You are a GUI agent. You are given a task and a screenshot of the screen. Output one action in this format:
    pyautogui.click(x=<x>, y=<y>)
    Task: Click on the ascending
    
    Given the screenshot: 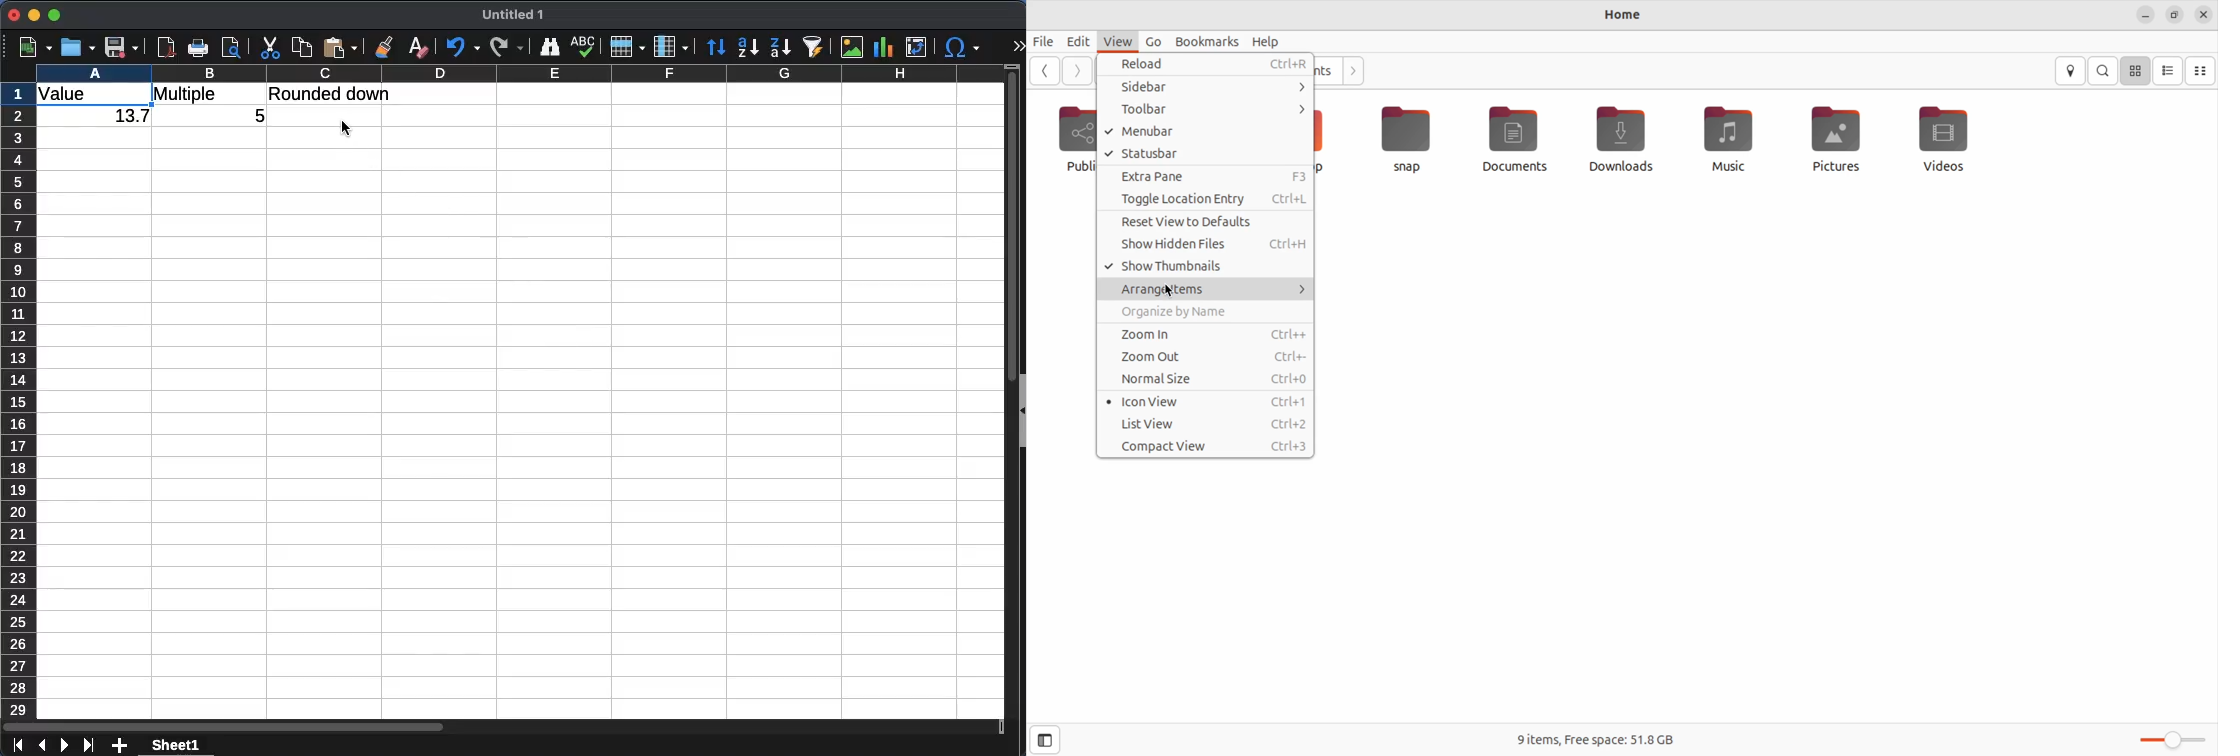 What is the action you would take?
    pyautogui.click(x=748, y=47)
    